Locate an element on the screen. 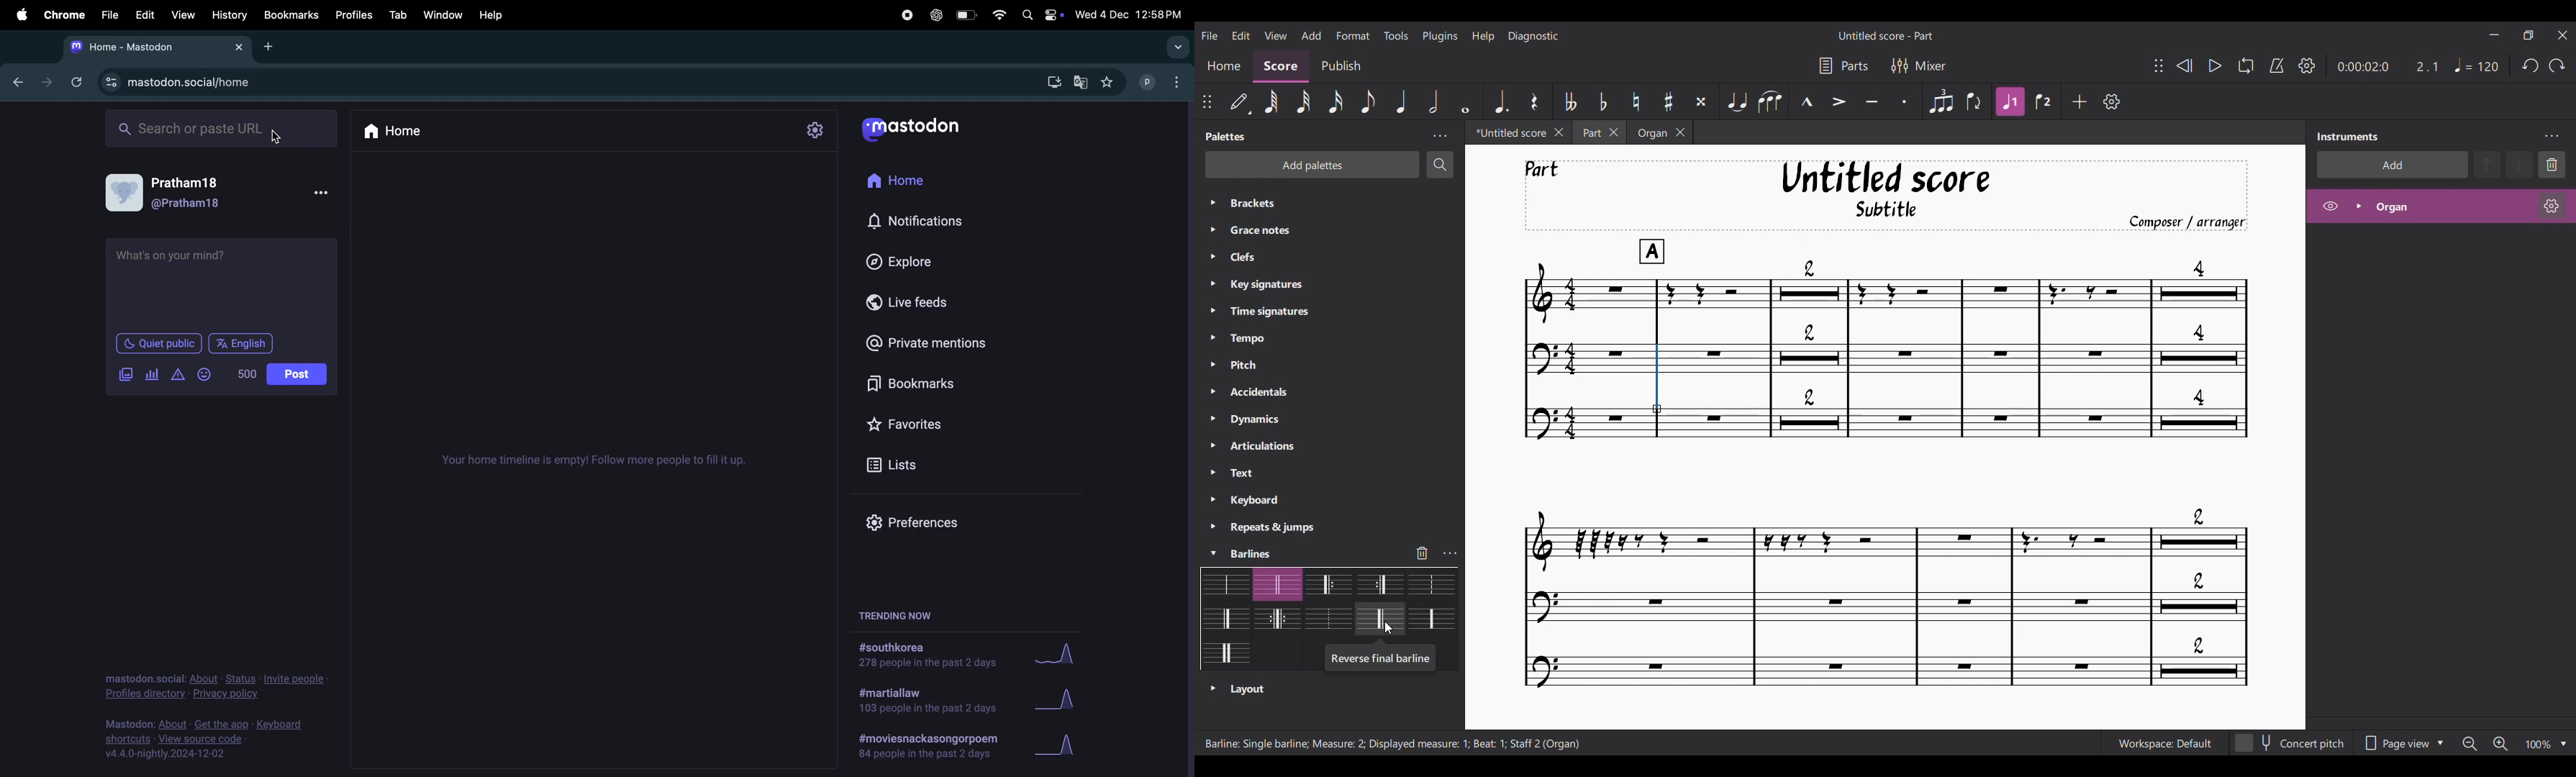  List of palette under Palette is located at coordinates (1343, 366).